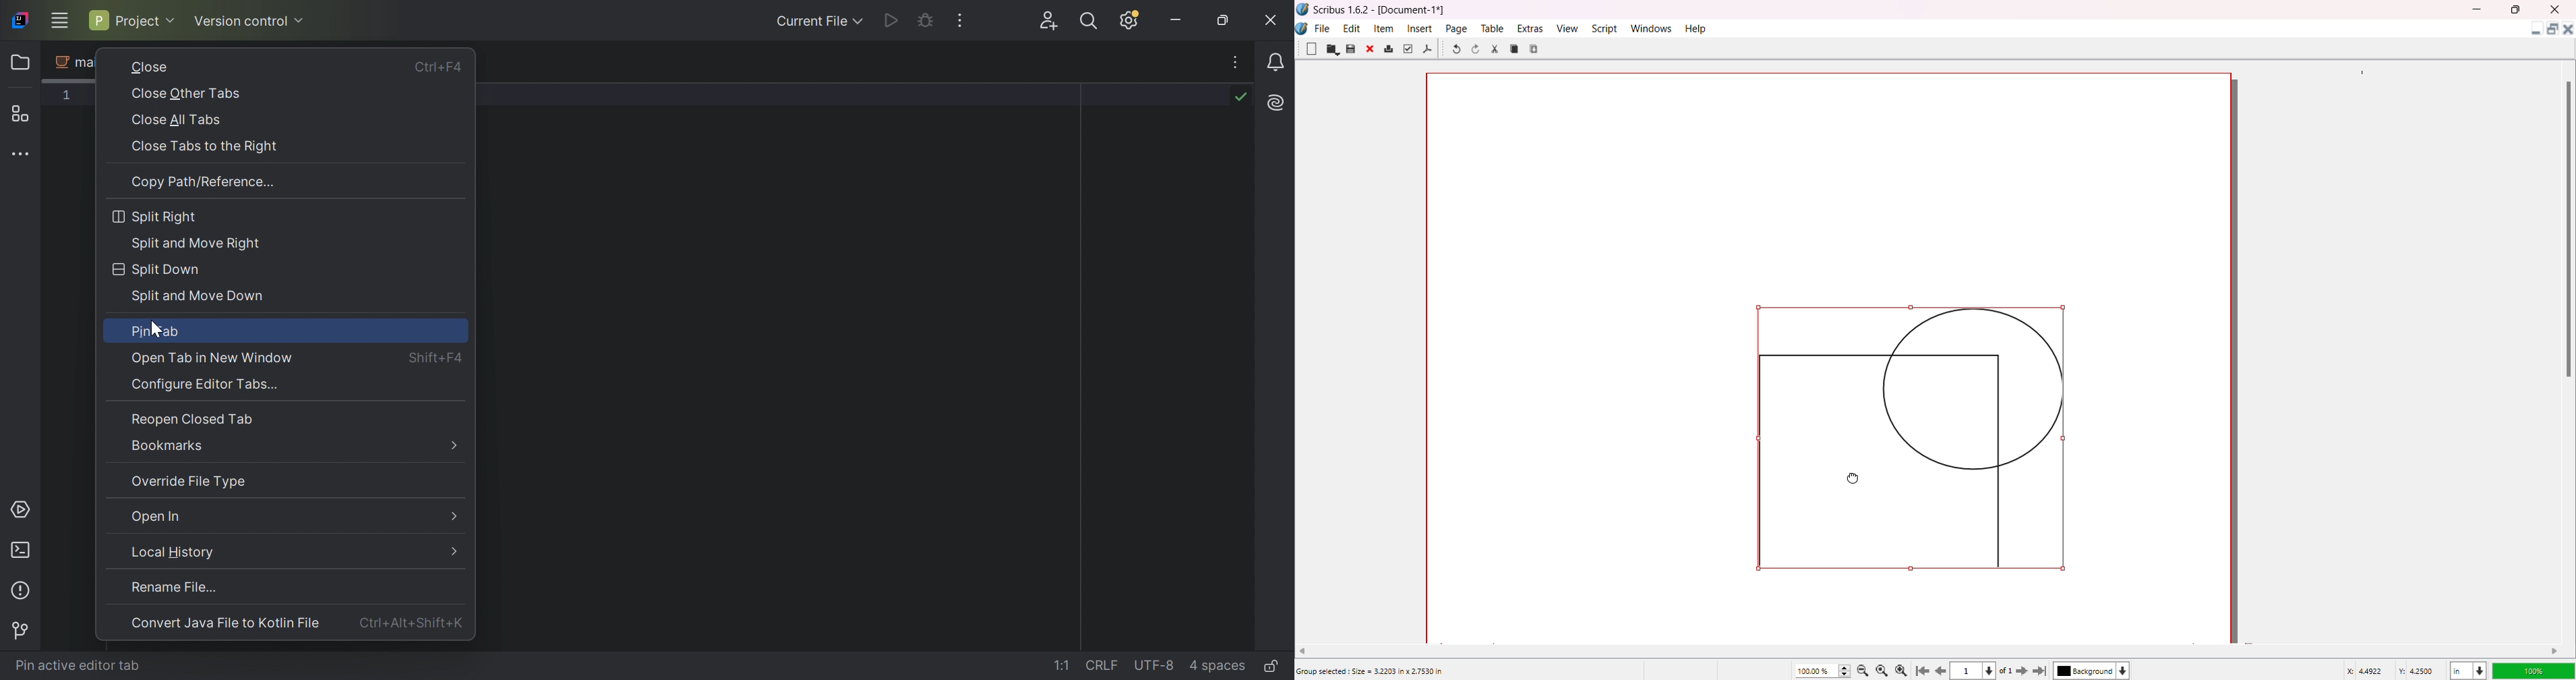 This screenshot has height=700, width=2576. Describe the element at coordinates (1307, 649) in the screenshot. I see `Move Left` at that location.